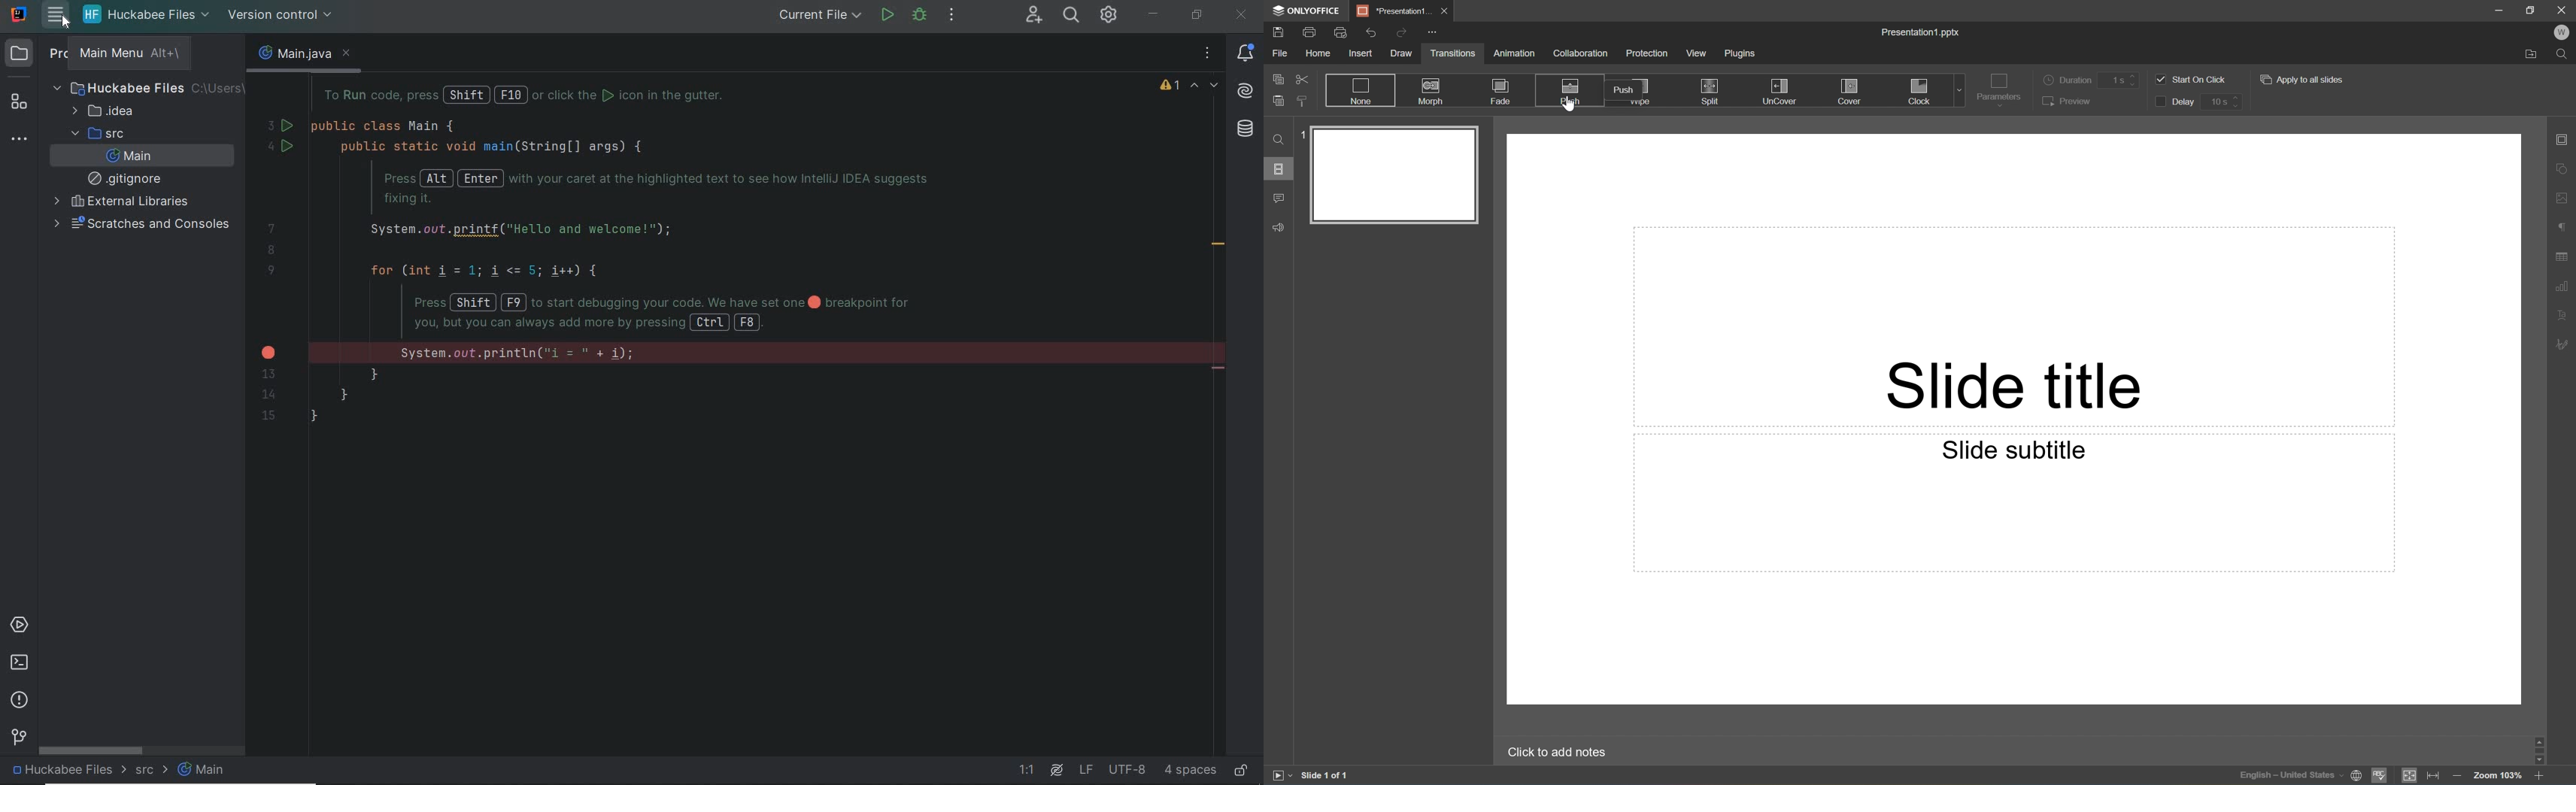 Image resolution: width=2576 pixels, height=812 pixels. I want to click on IDE AND PROJECT SETTINGS, so click(1109, 15).